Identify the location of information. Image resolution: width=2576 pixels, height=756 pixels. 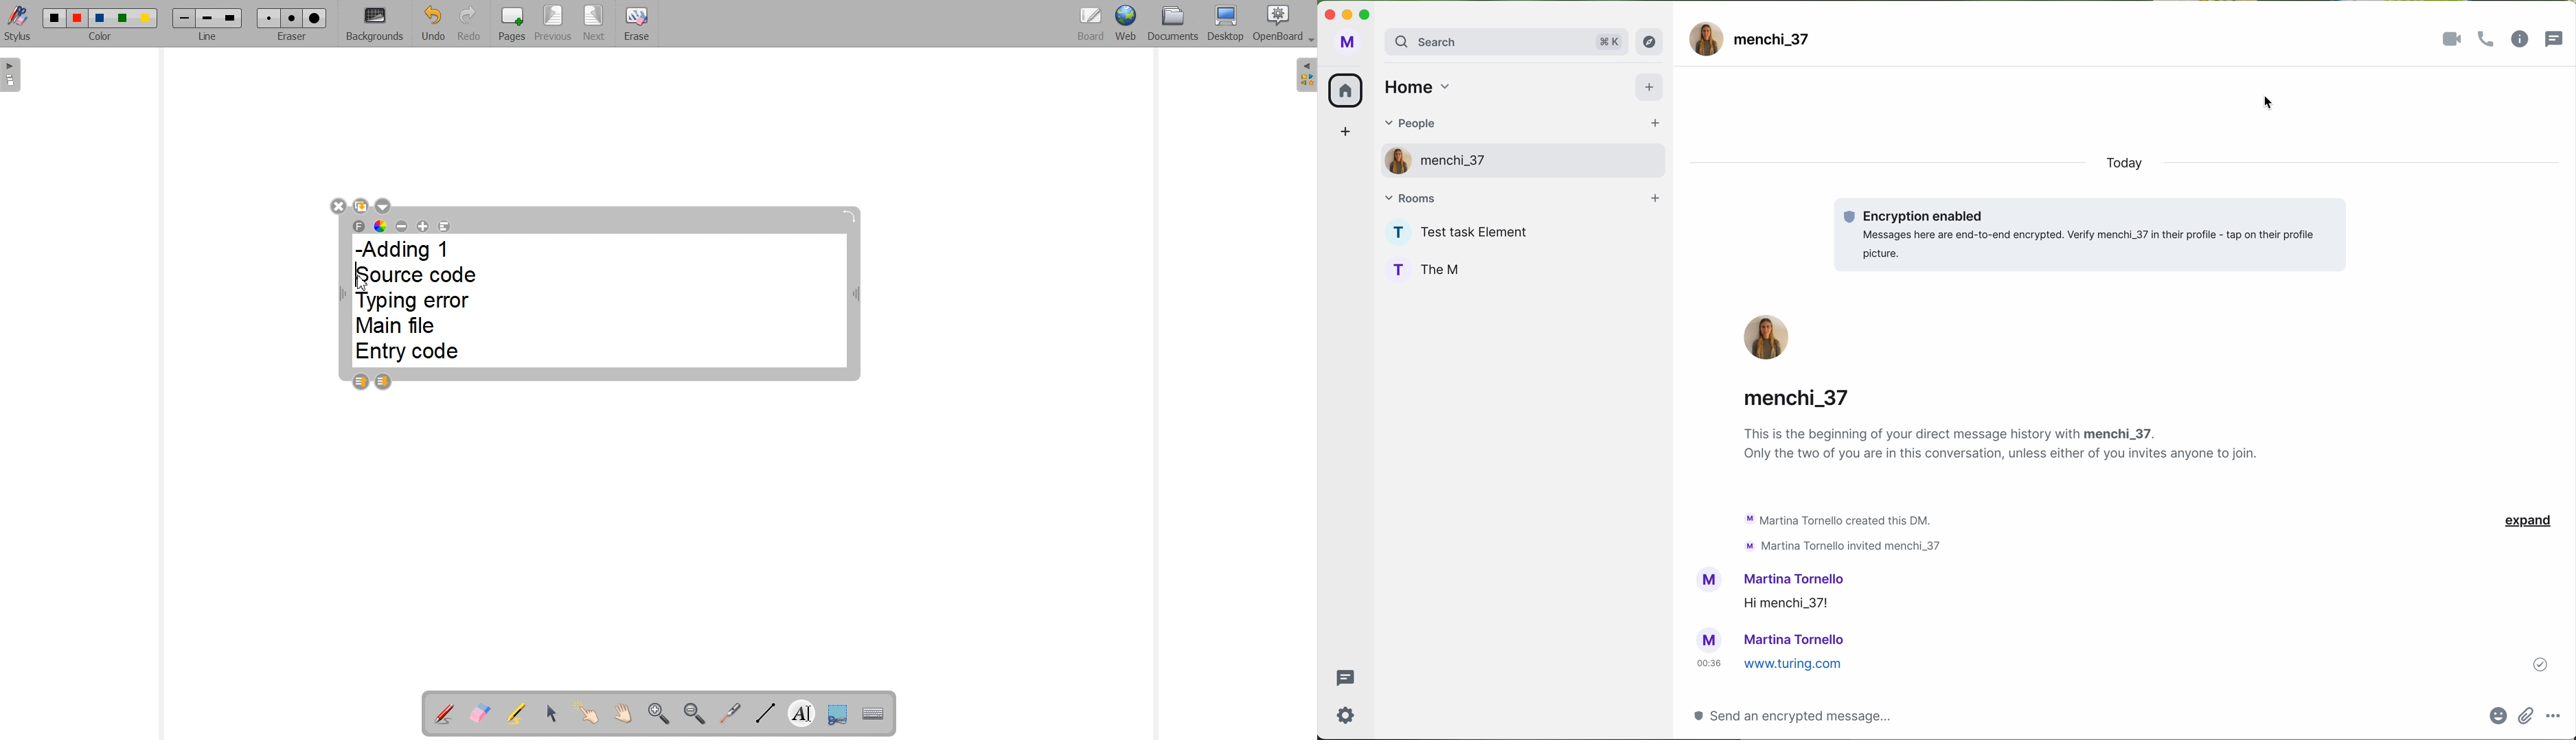
(2521, 40).